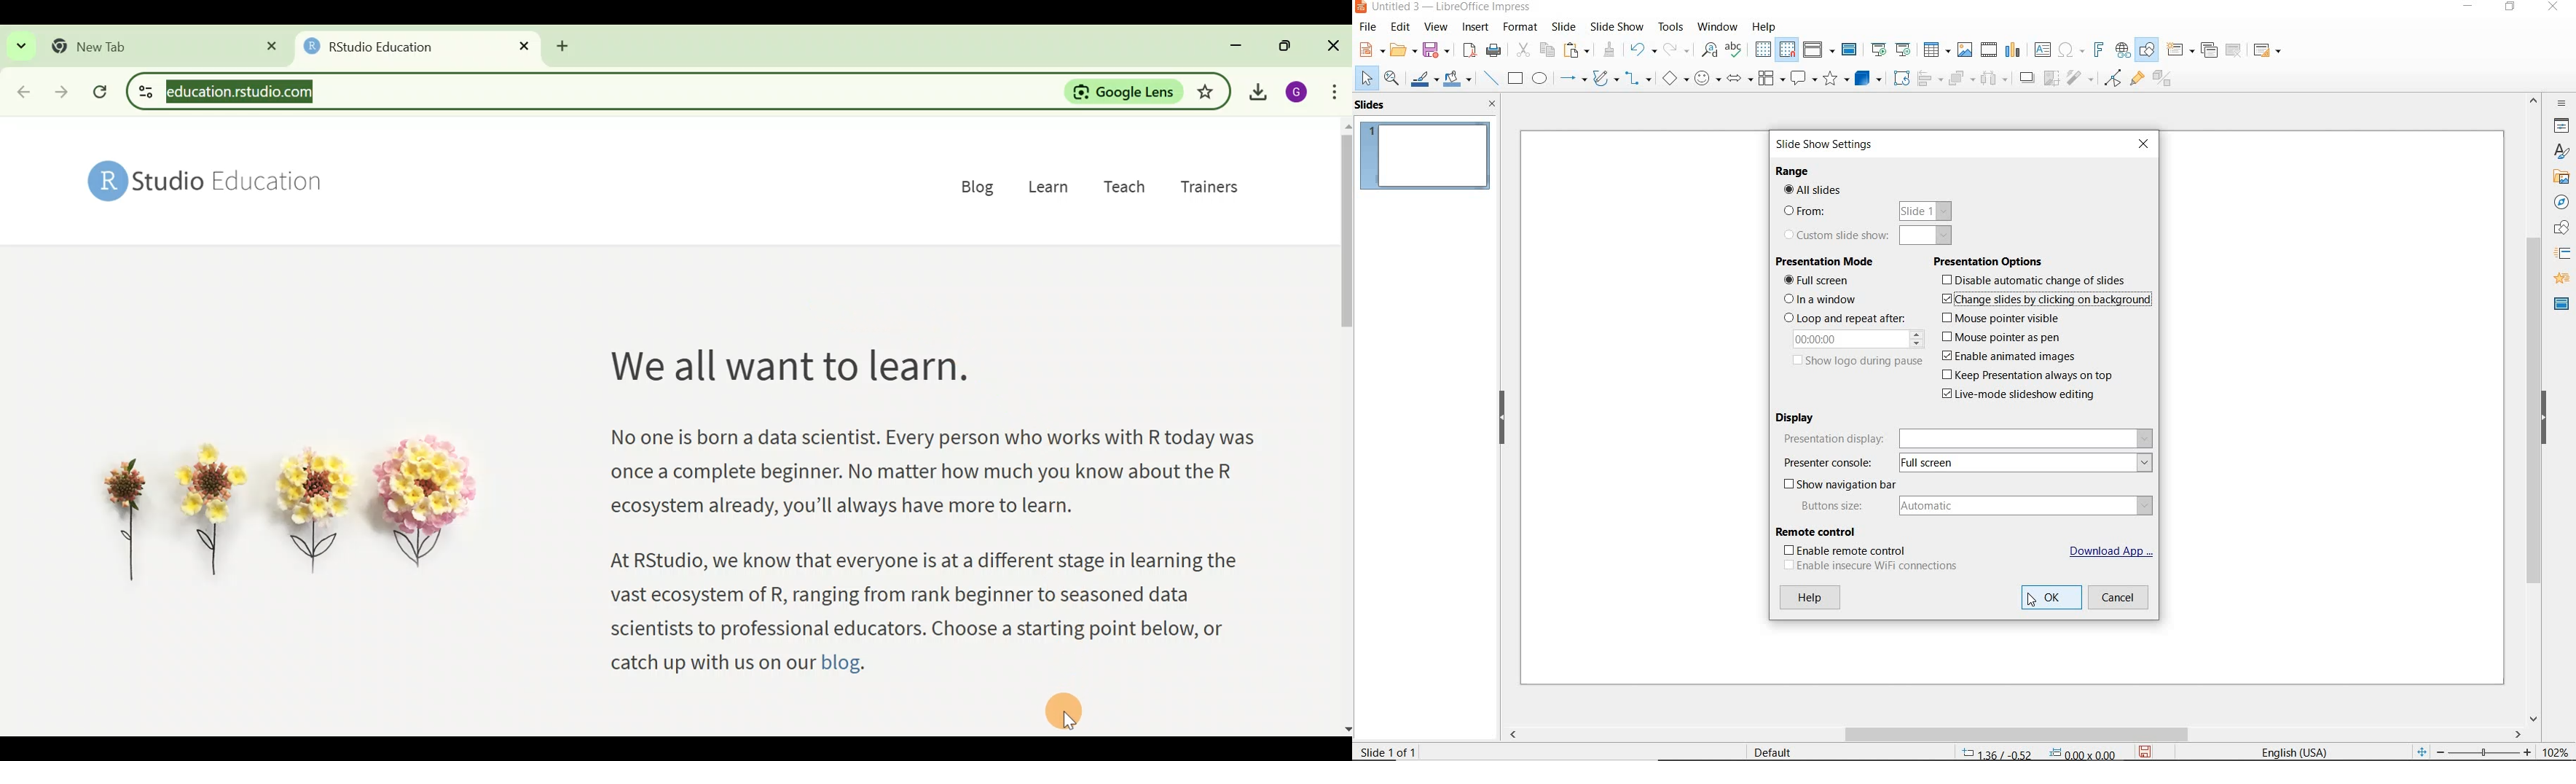  I want to click on New tab, so click(569, 48).